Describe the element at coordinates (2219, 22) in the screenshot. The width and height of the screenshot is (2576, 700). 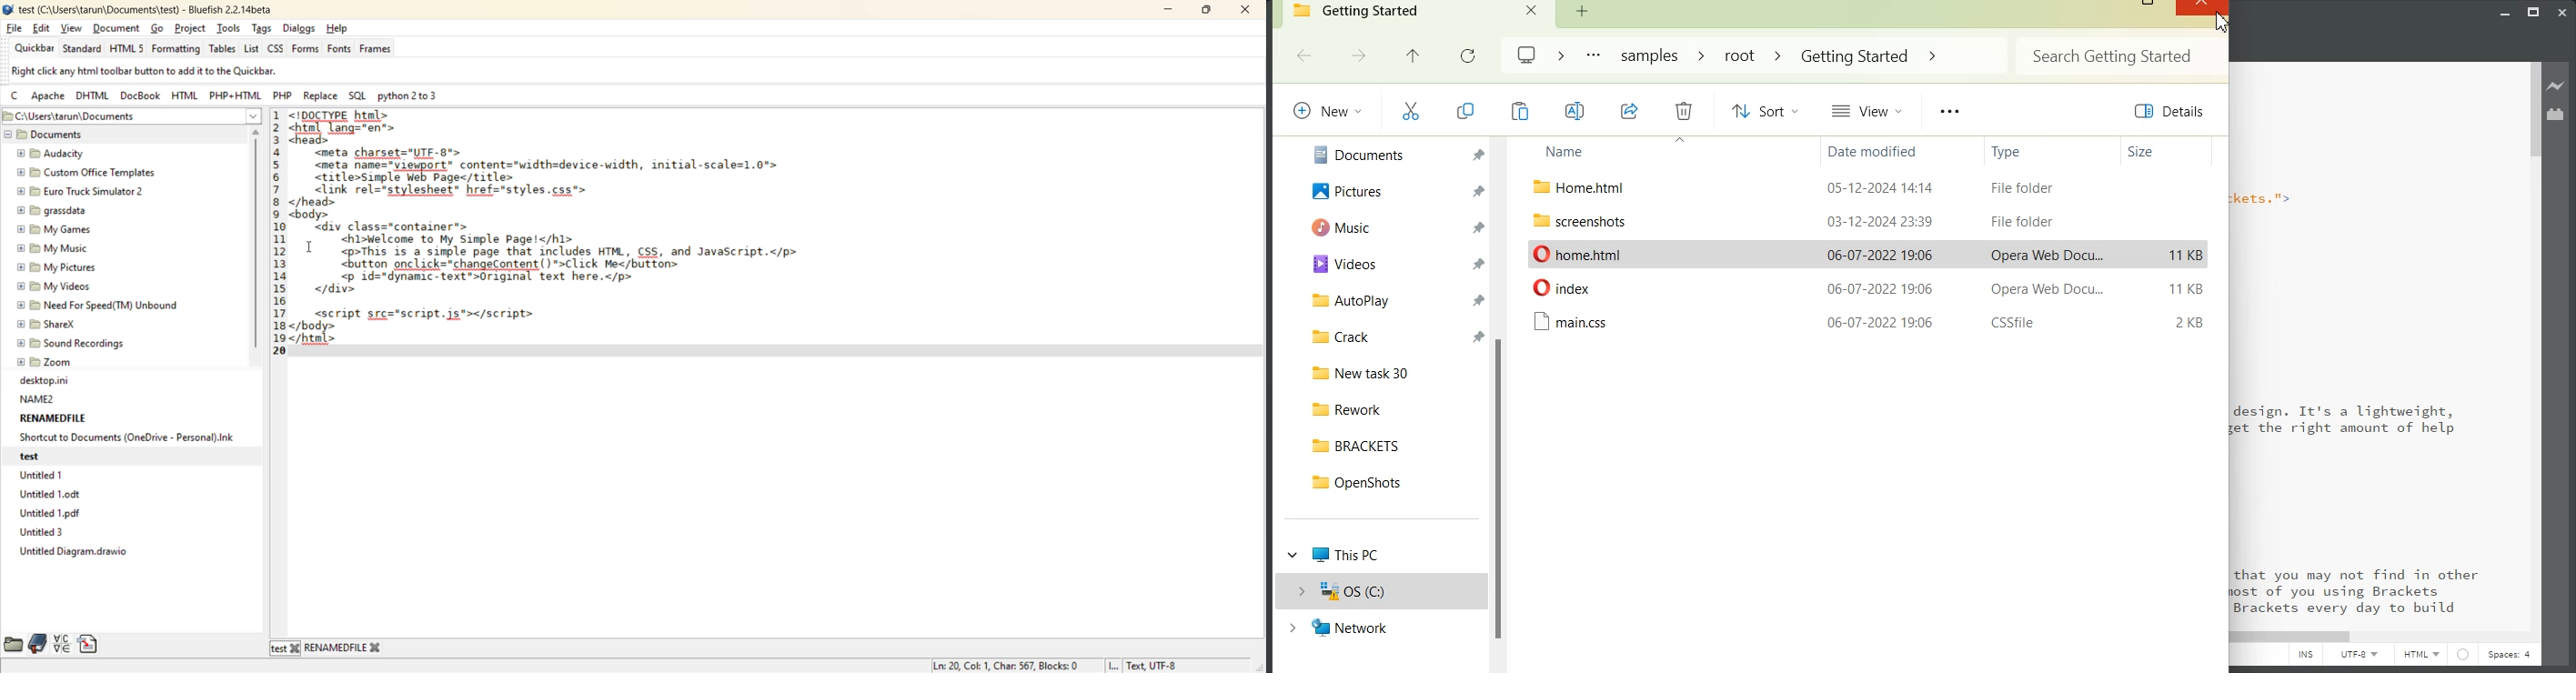
I see `Cursor` at that location.